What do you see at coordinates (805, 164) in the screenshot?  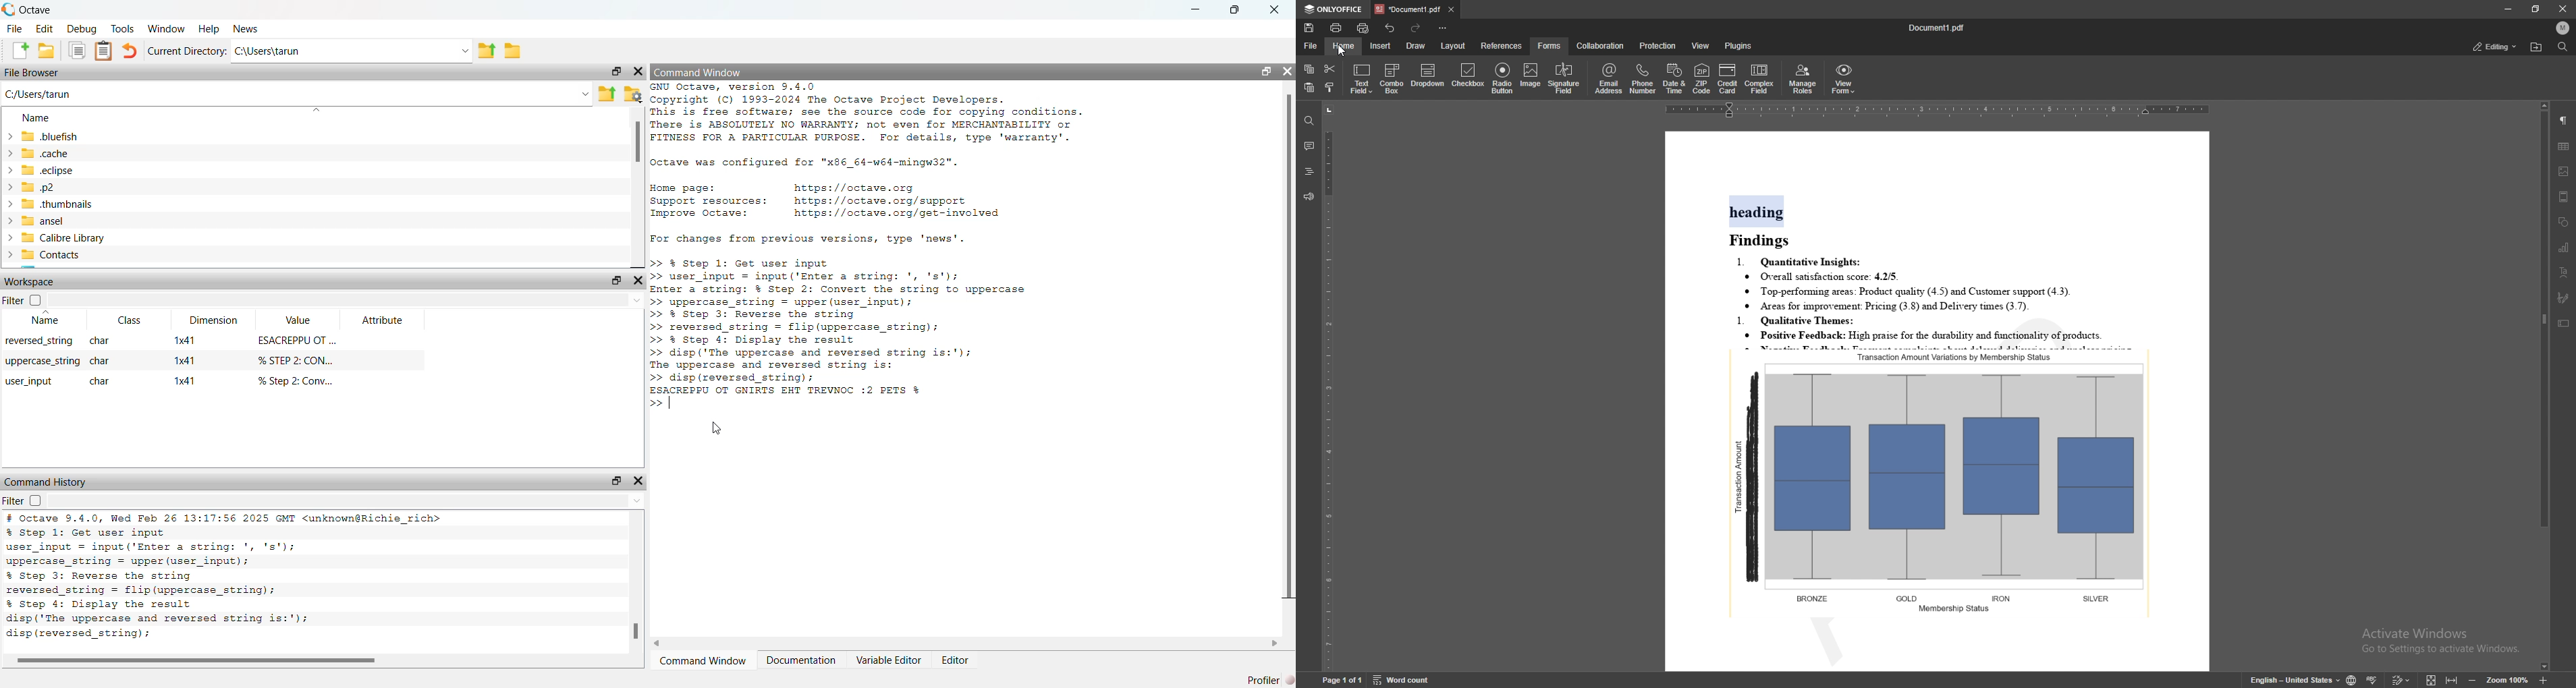 I see `configuration of octave` at bounding box center [805, 164].